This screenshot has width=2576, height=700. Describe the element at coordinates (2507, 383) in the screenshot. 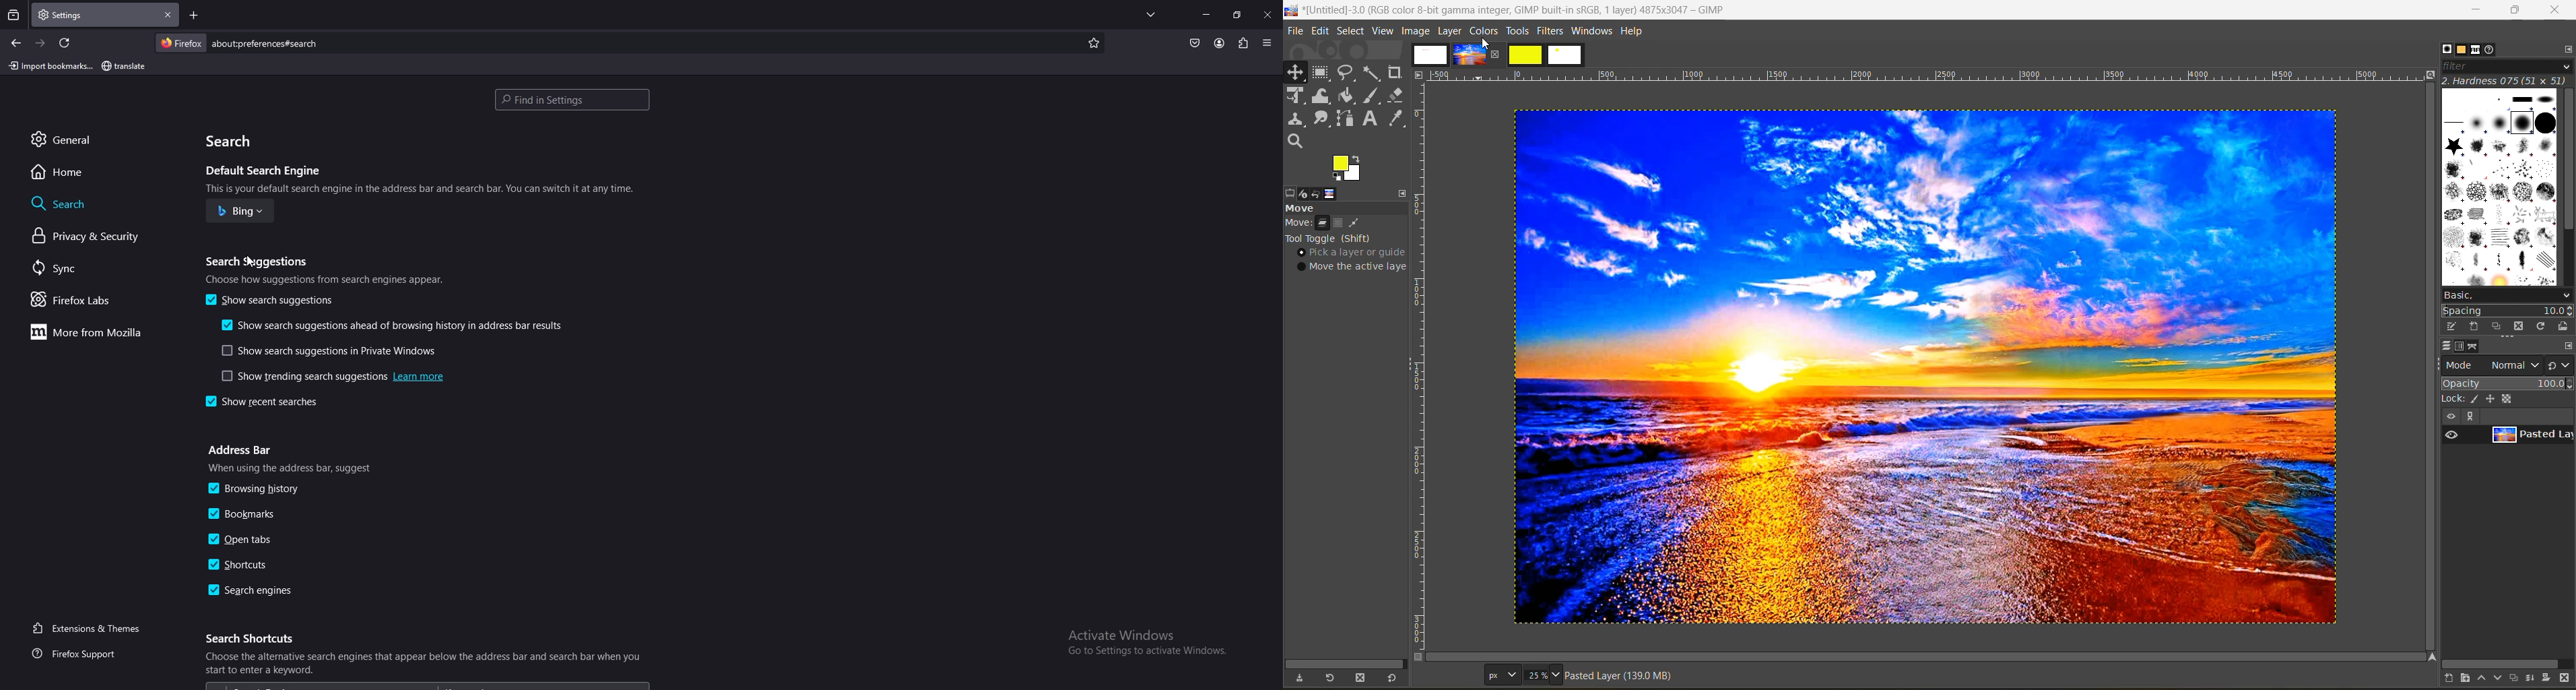

I see `opacity` at that location.